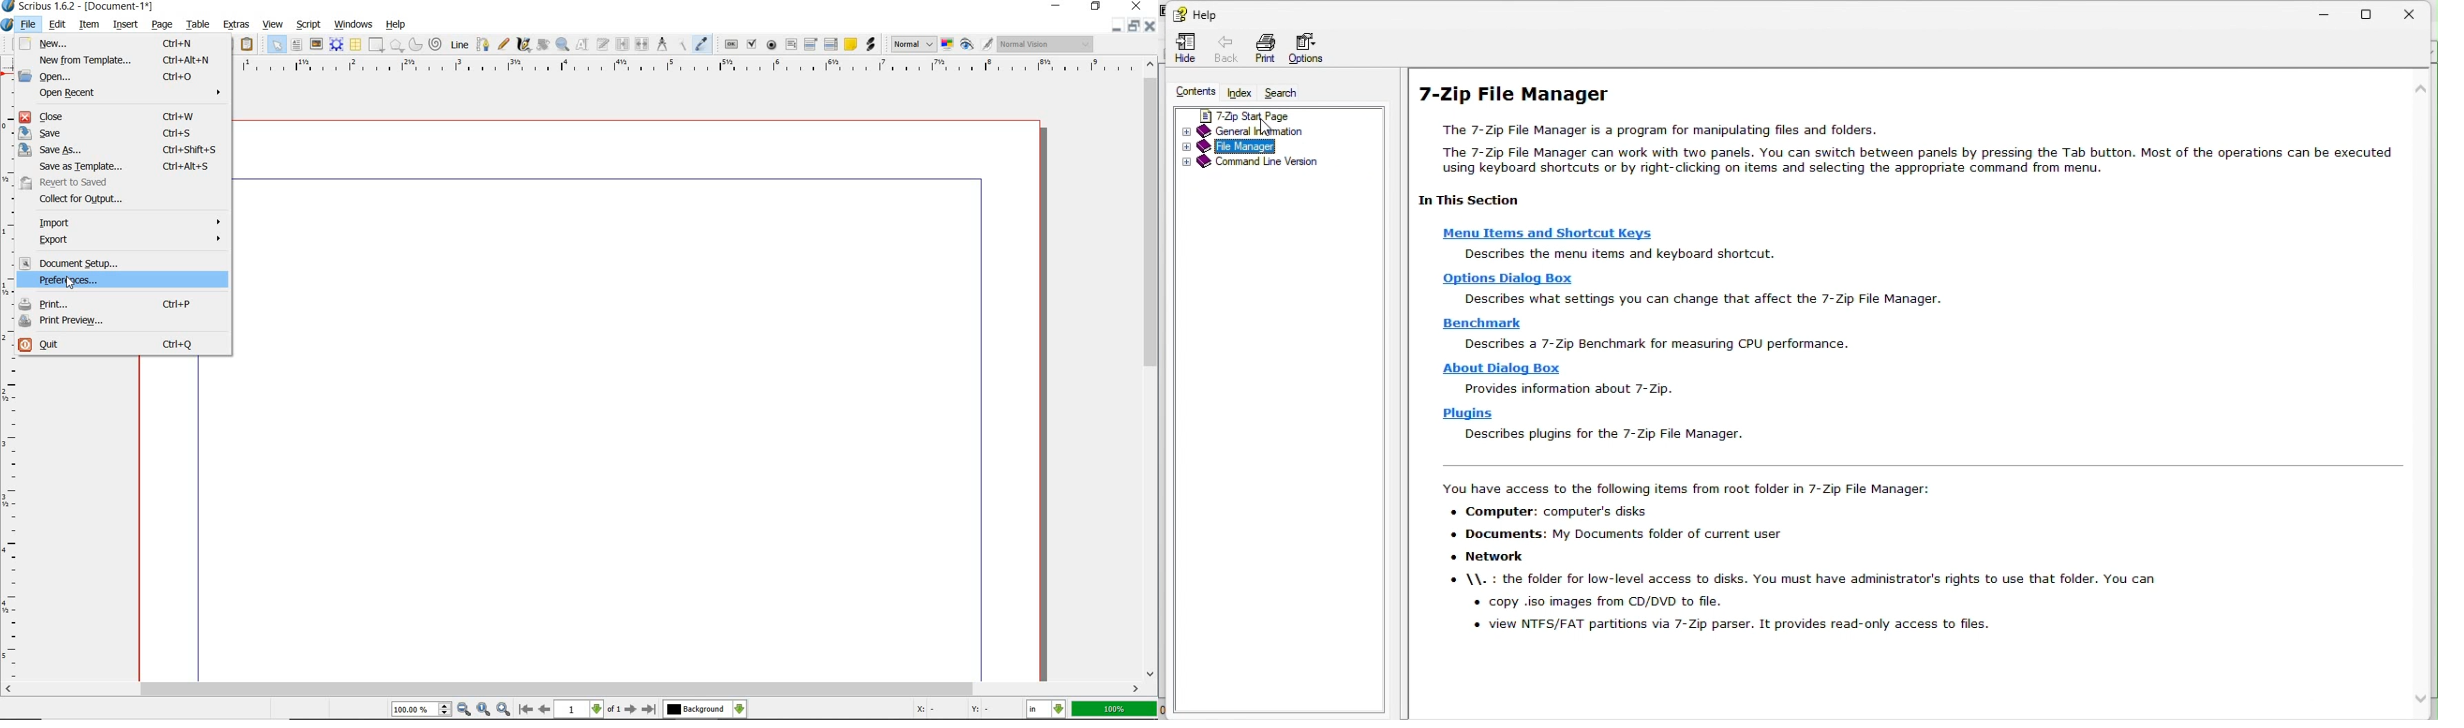 This screenshot has height=728, width=2464. What do you see at coordinates (88, 23) in the screenshot?
I see `item` at bounding box center [88, 23].